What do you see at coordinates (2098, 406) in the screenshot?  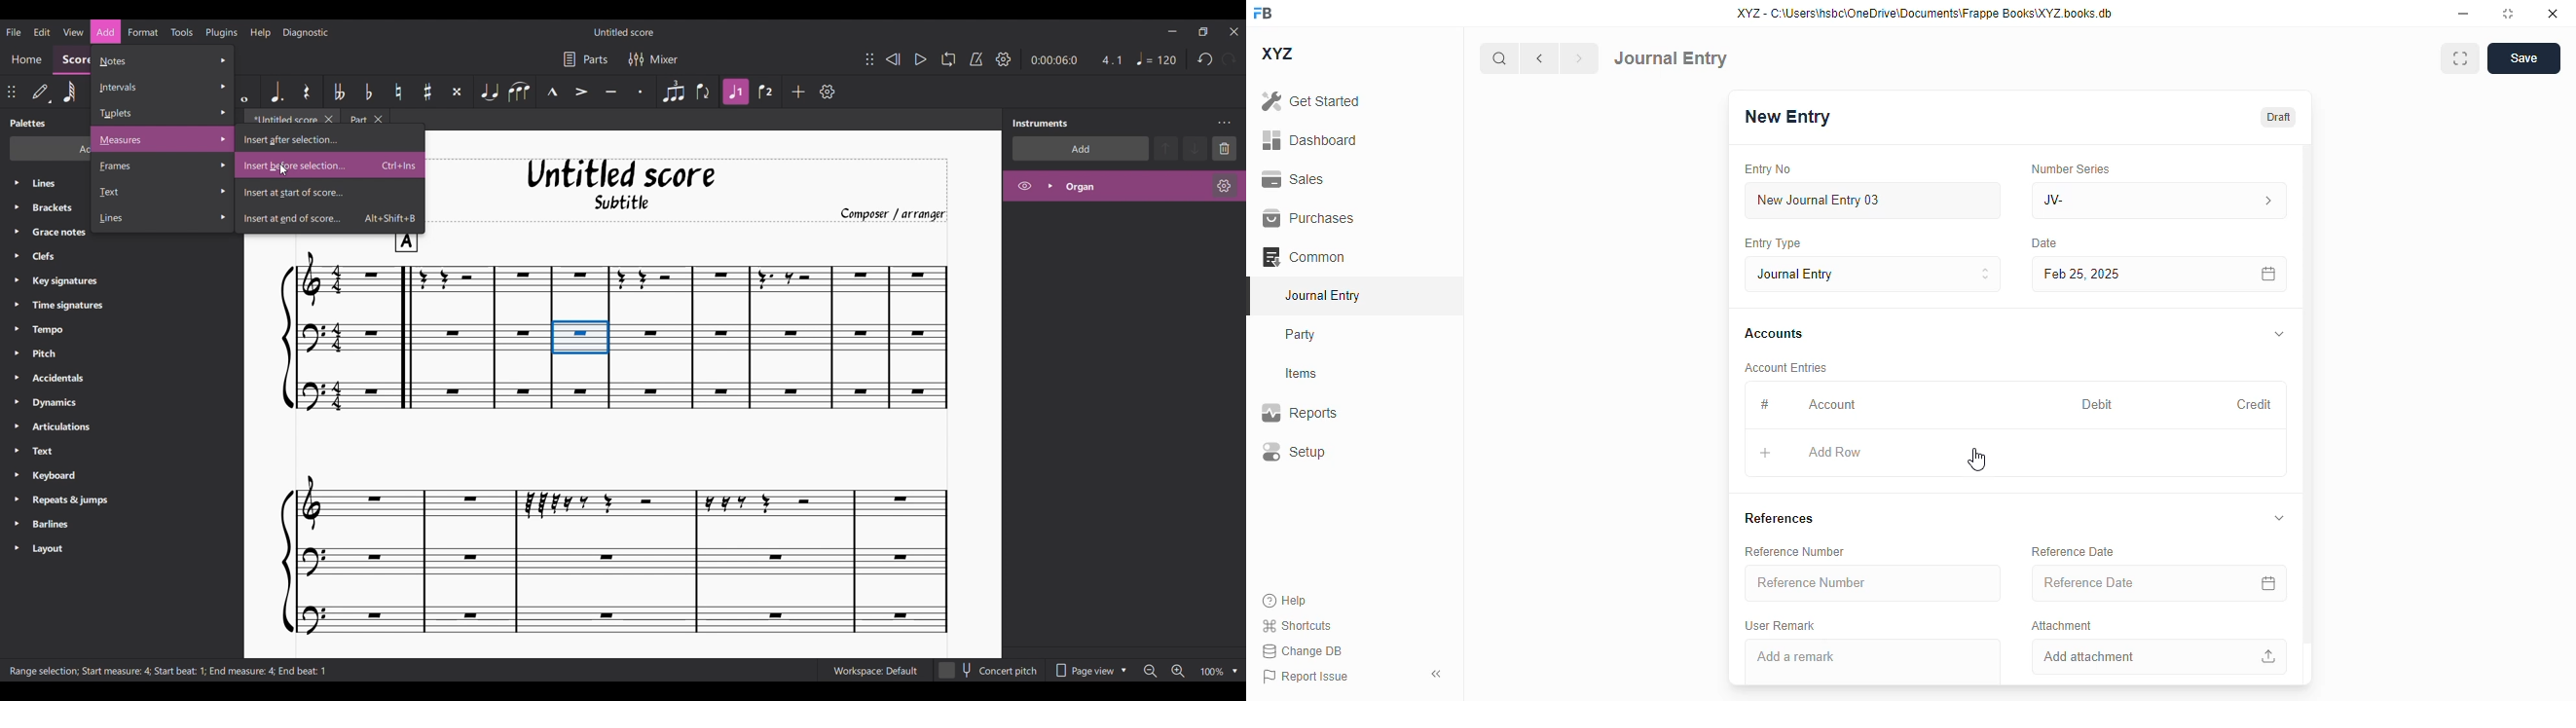 I see `debit` at bounding box center [2098, 406].